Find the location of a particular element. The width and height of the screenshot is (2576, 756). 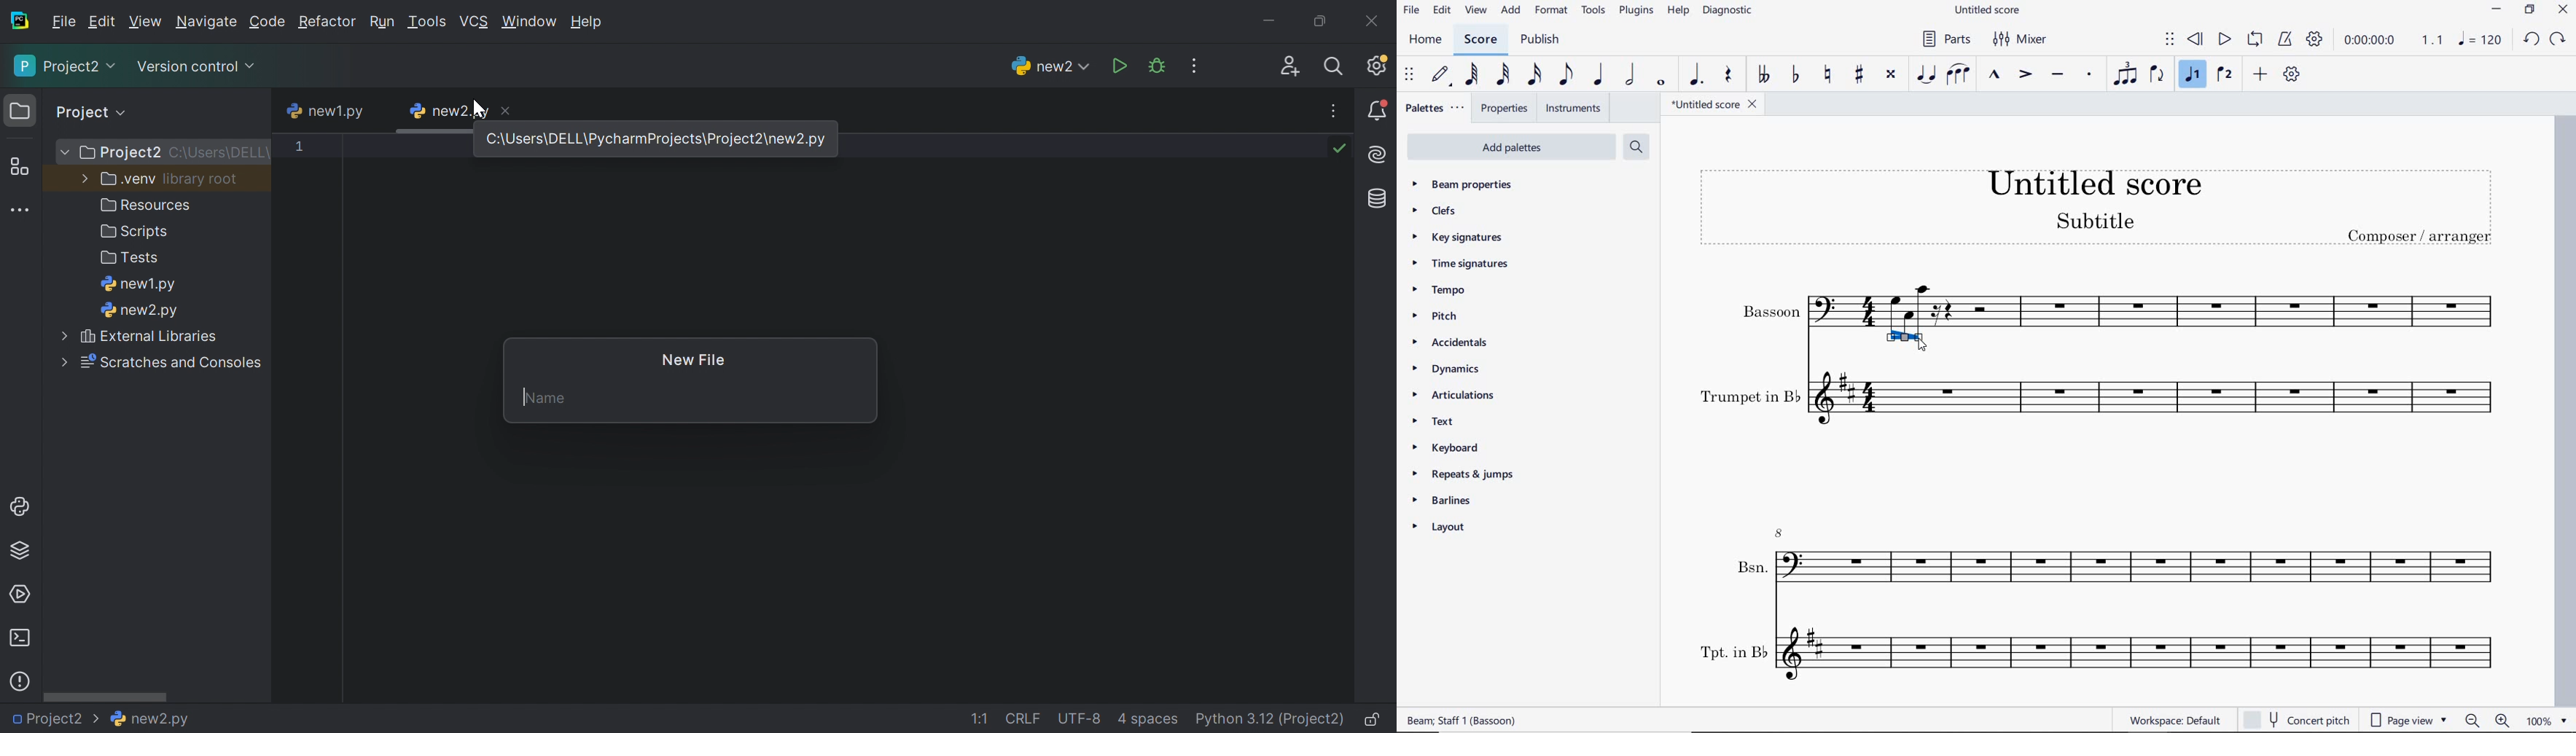

UNDO is located at coordinates (2532, 40).